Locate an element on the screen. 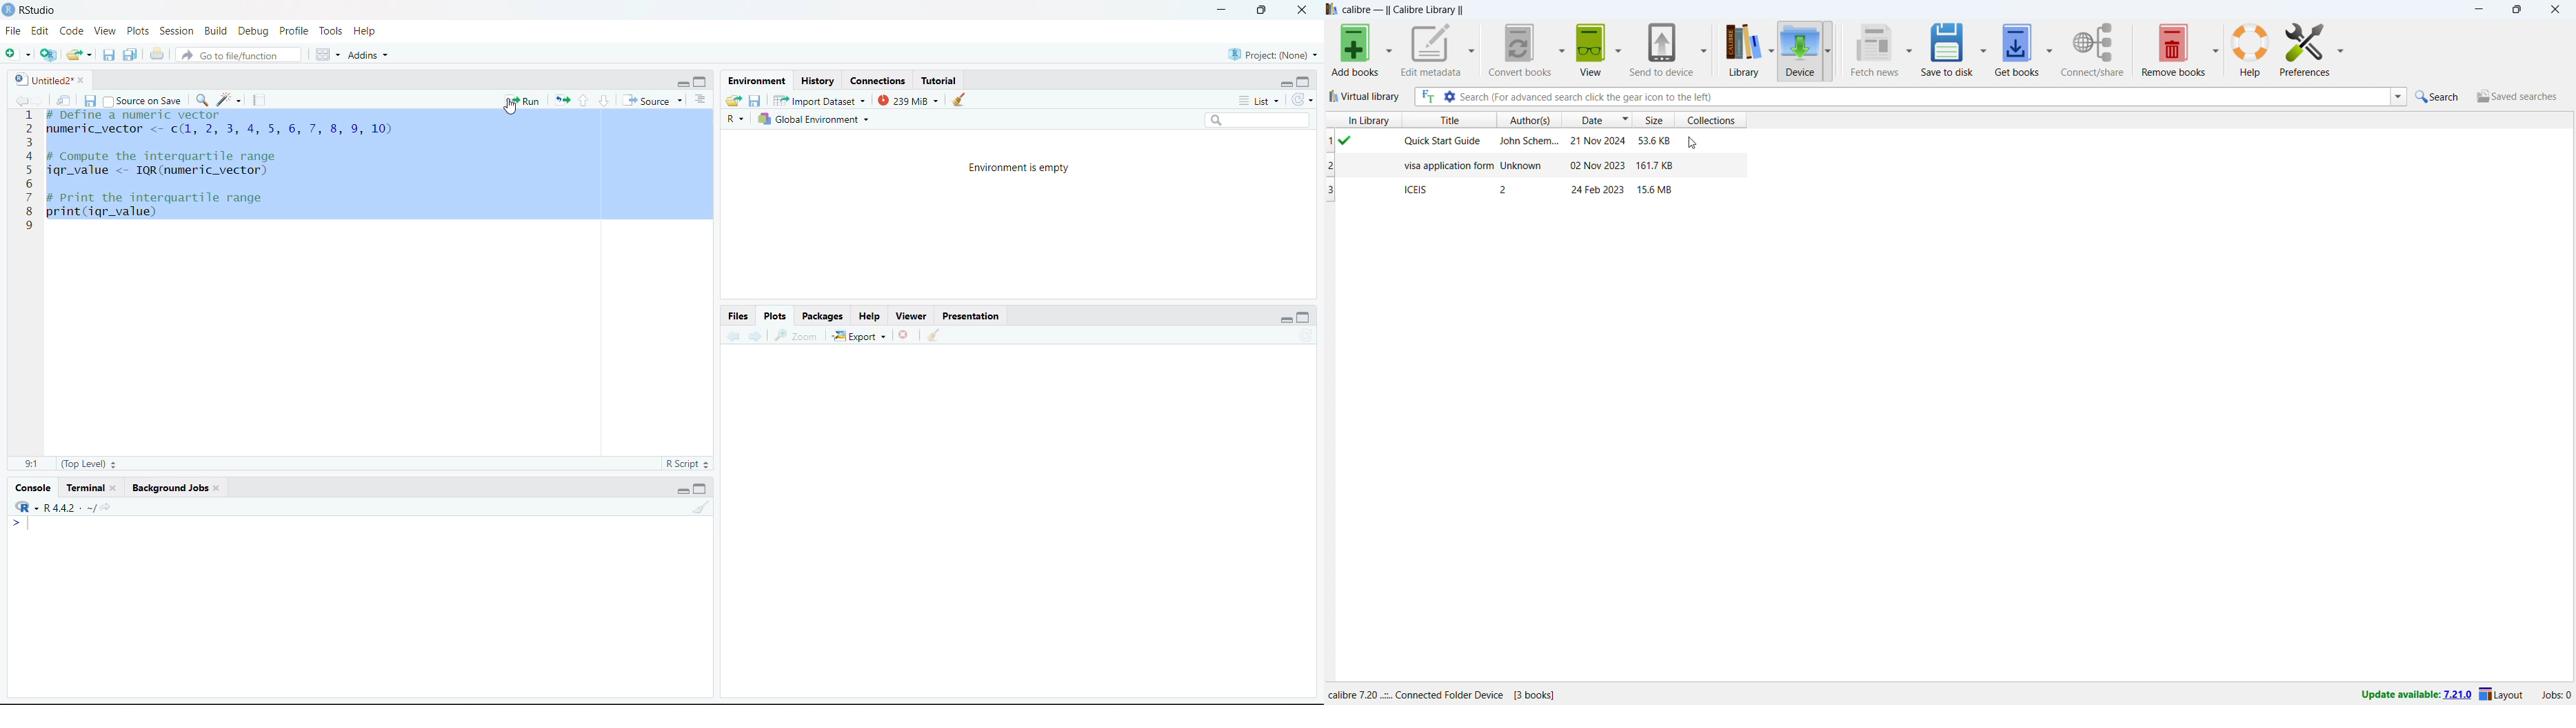 Image resolution: width=2576 pixels, height=728 pixels. sort by collections is located at coordinates (1715, 119).